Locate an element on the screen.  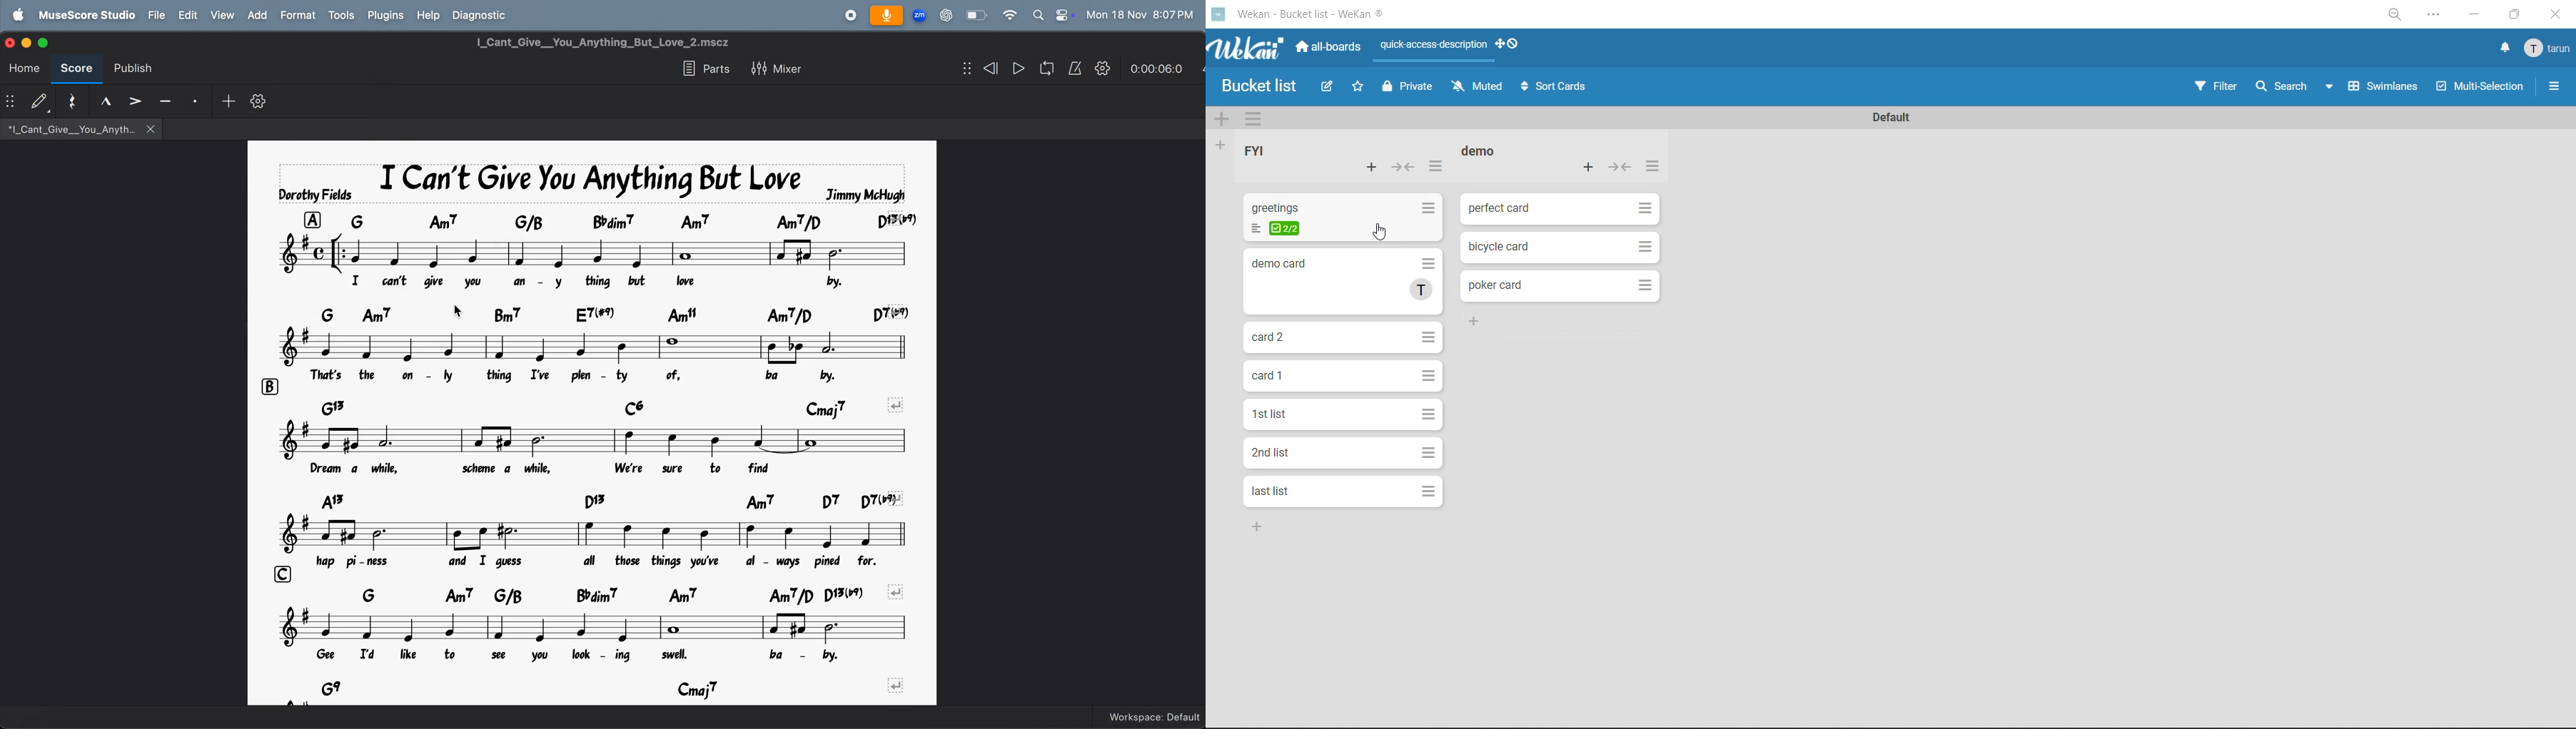
menu is located at coordinates (2549, 49).